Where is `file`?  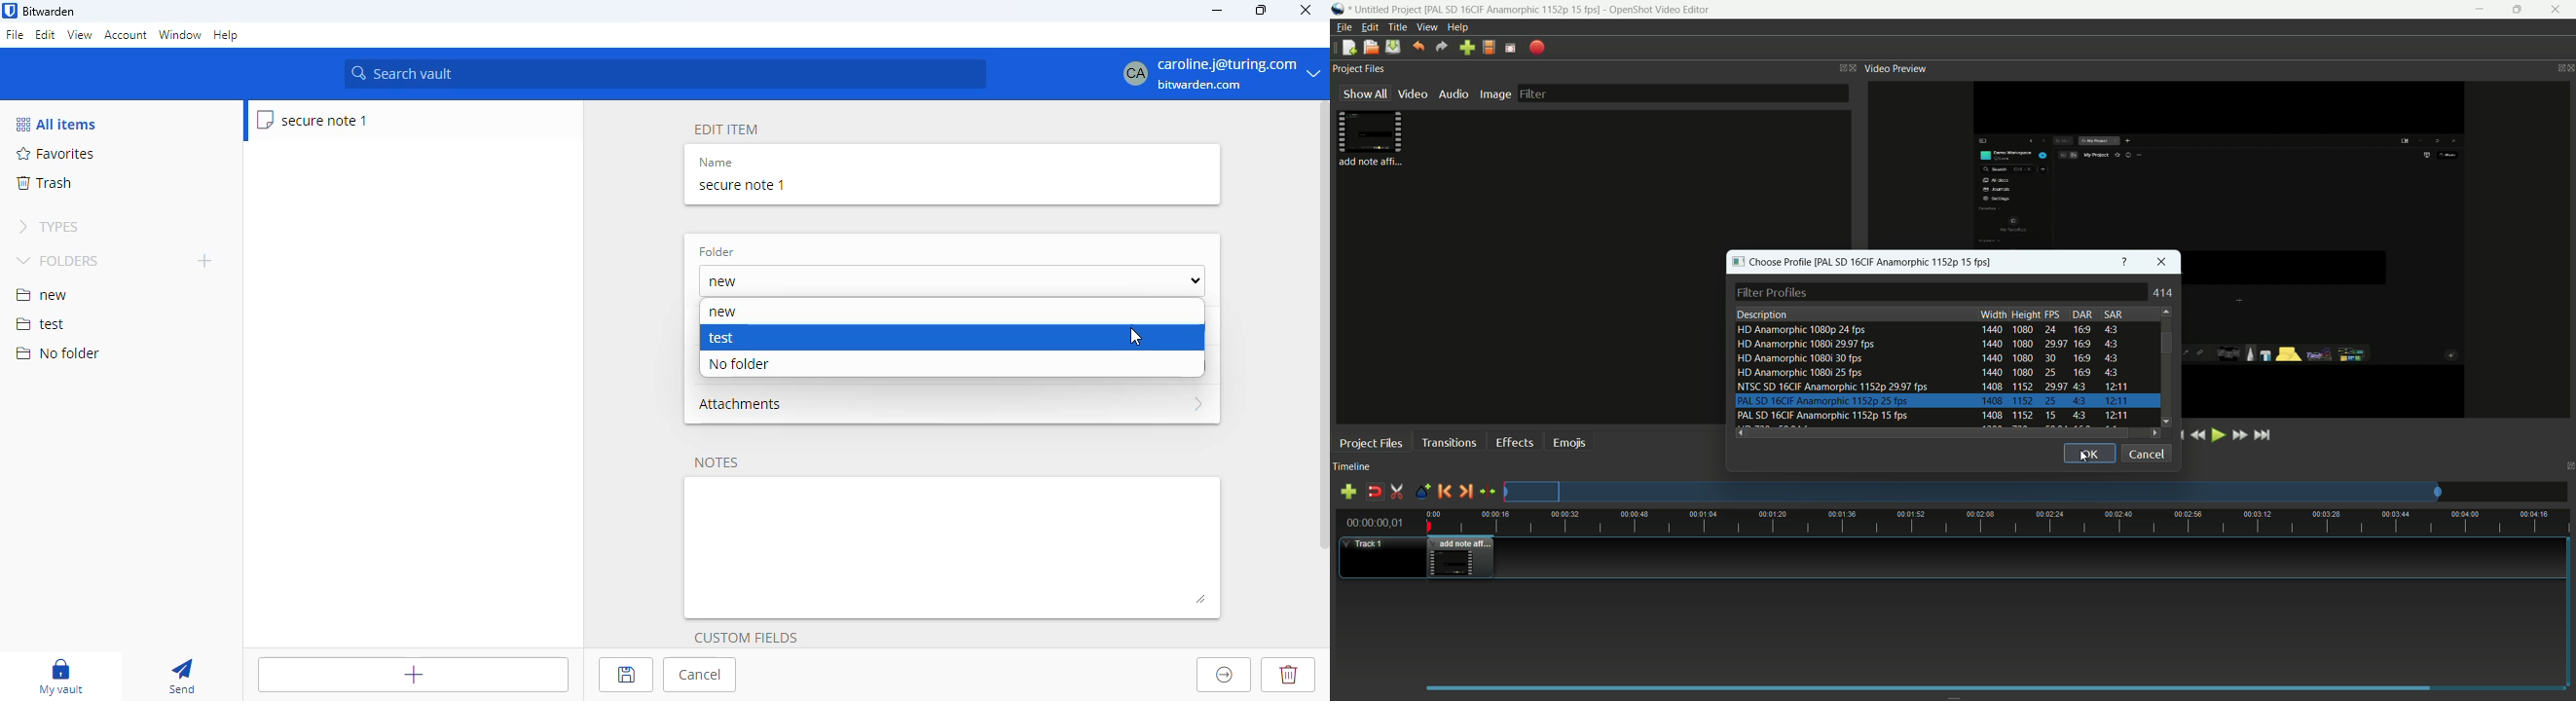
file is located at coordinates (15, 36).